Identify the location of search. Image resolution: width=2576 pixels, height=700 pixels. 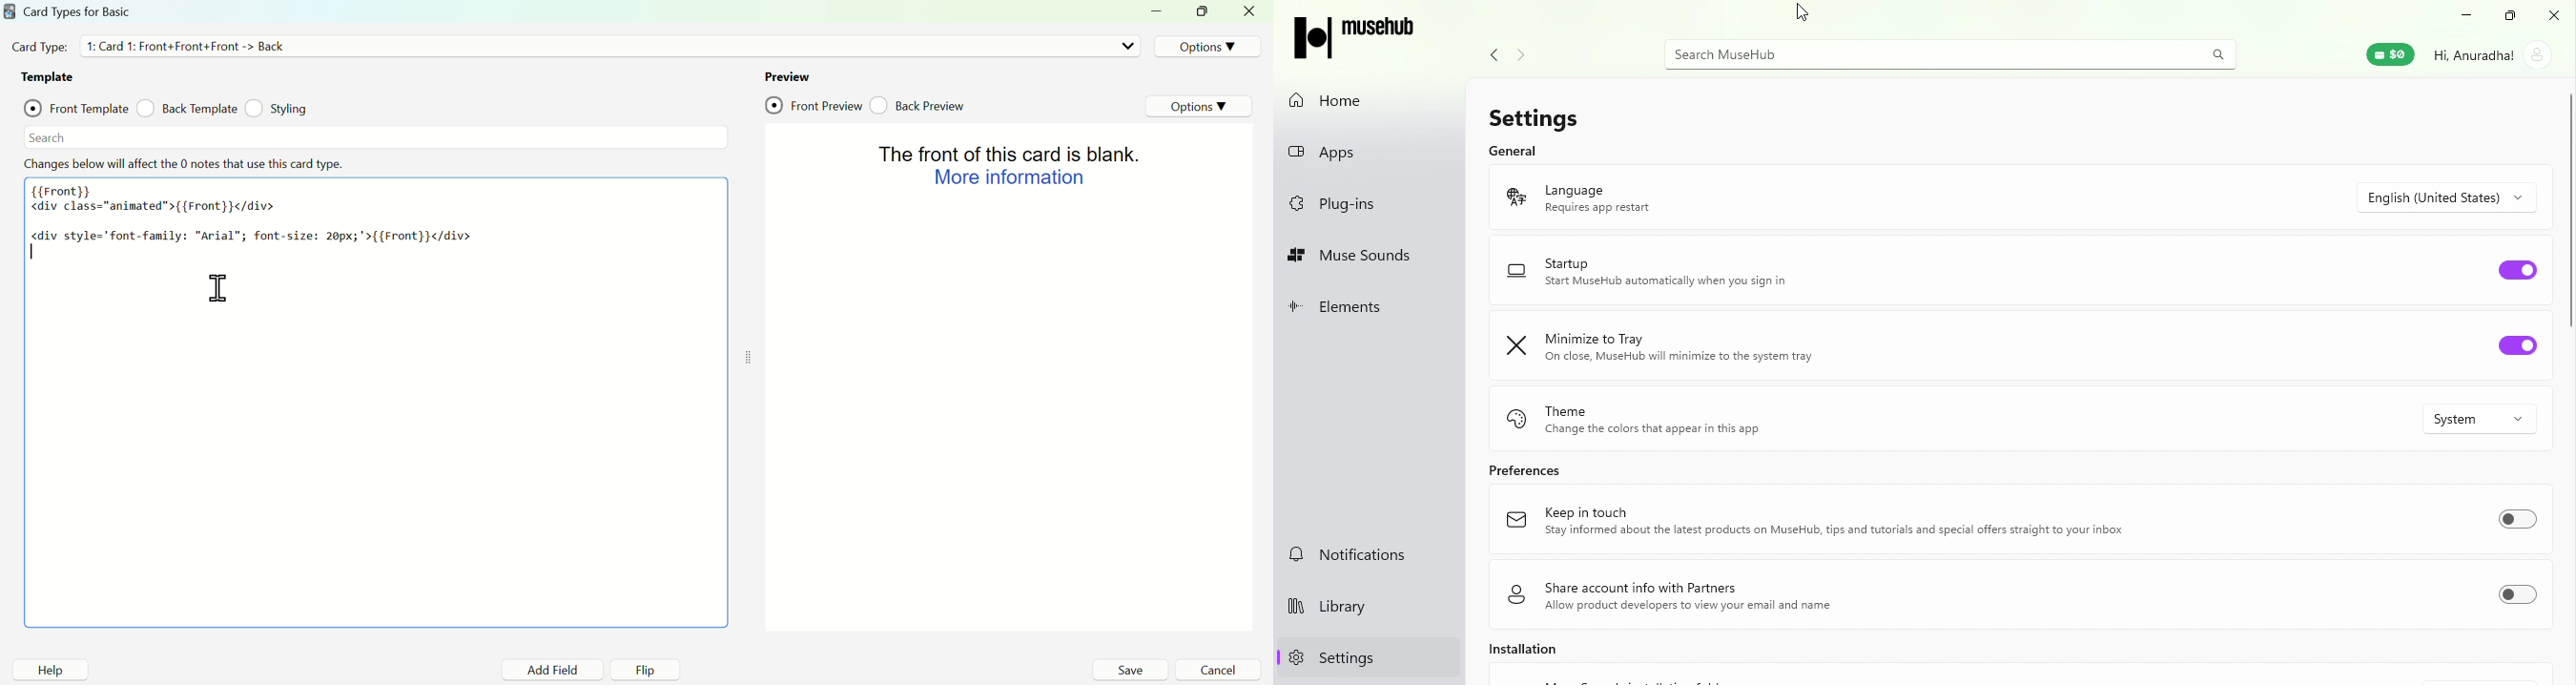
(2218, 52).